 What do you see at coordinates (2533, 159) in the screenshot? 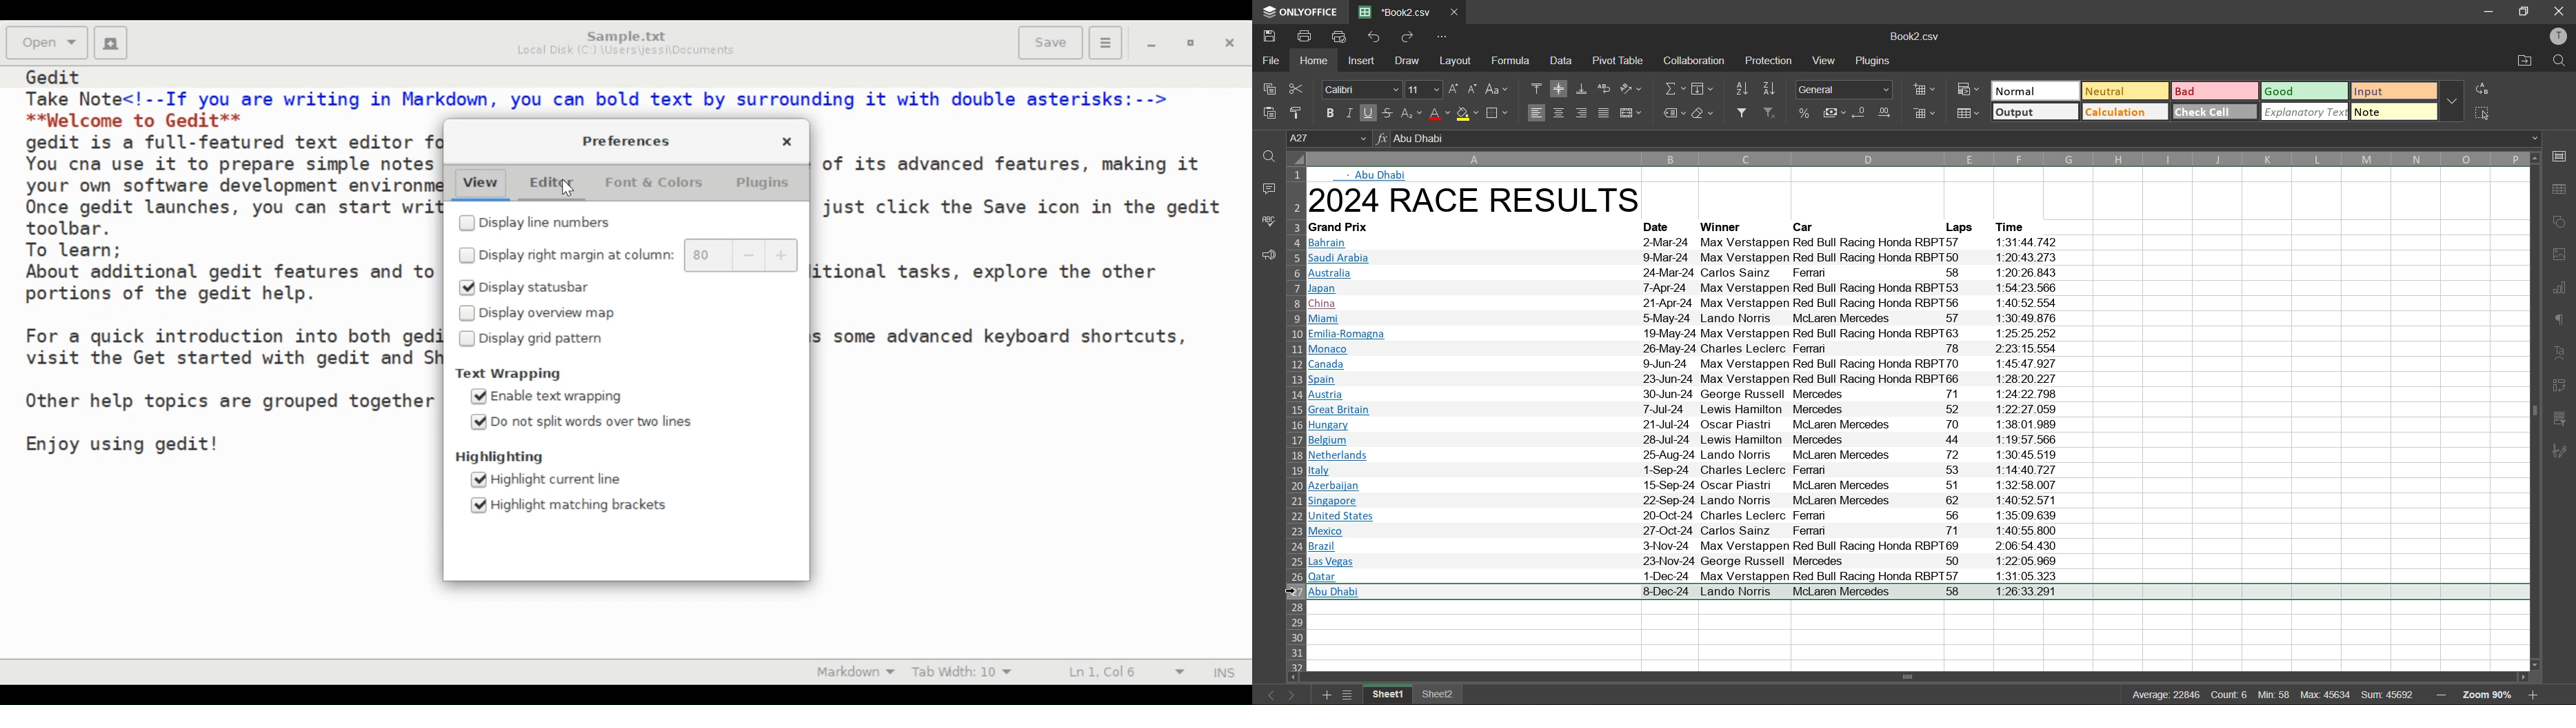
I see `move up` at bounding box center [2533, 159].